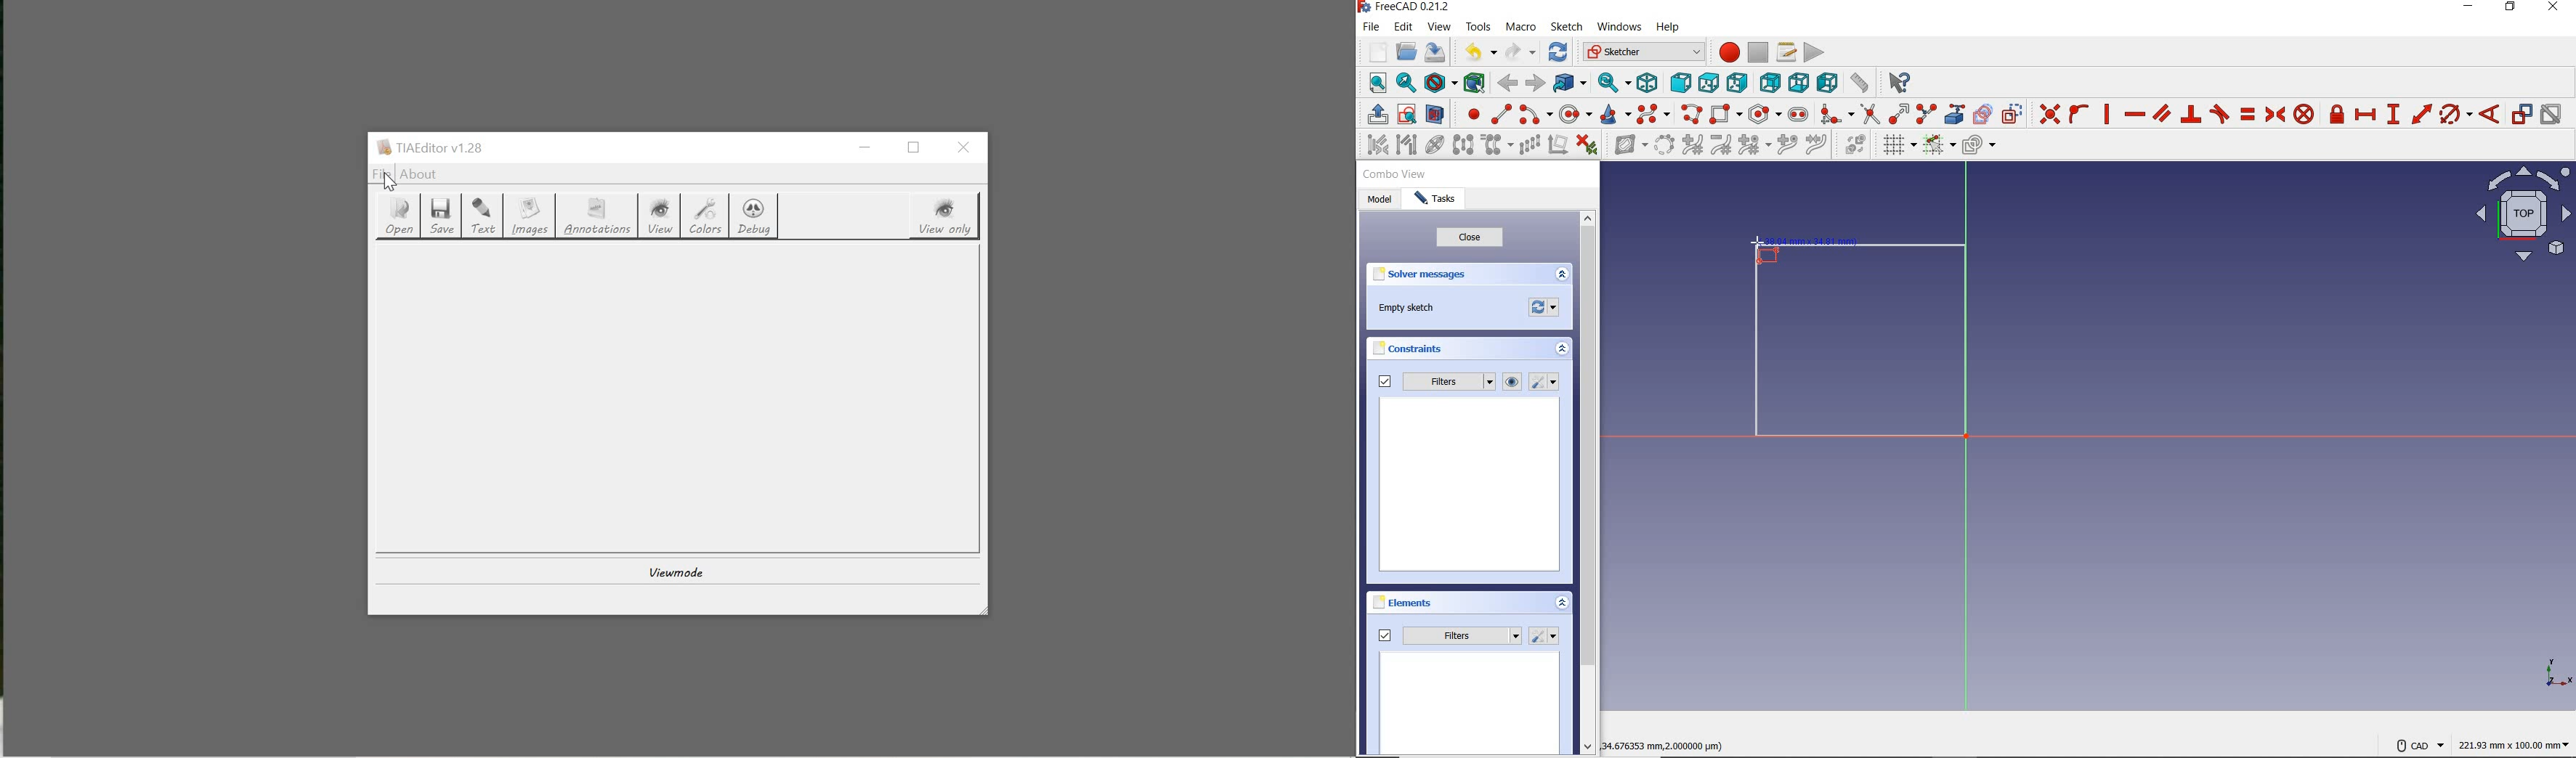 The image size is (2576, 784). What do you see at coordinates (1611, 83) in the screenshot?
I see `sync view` at bounding box center [1611, 83].